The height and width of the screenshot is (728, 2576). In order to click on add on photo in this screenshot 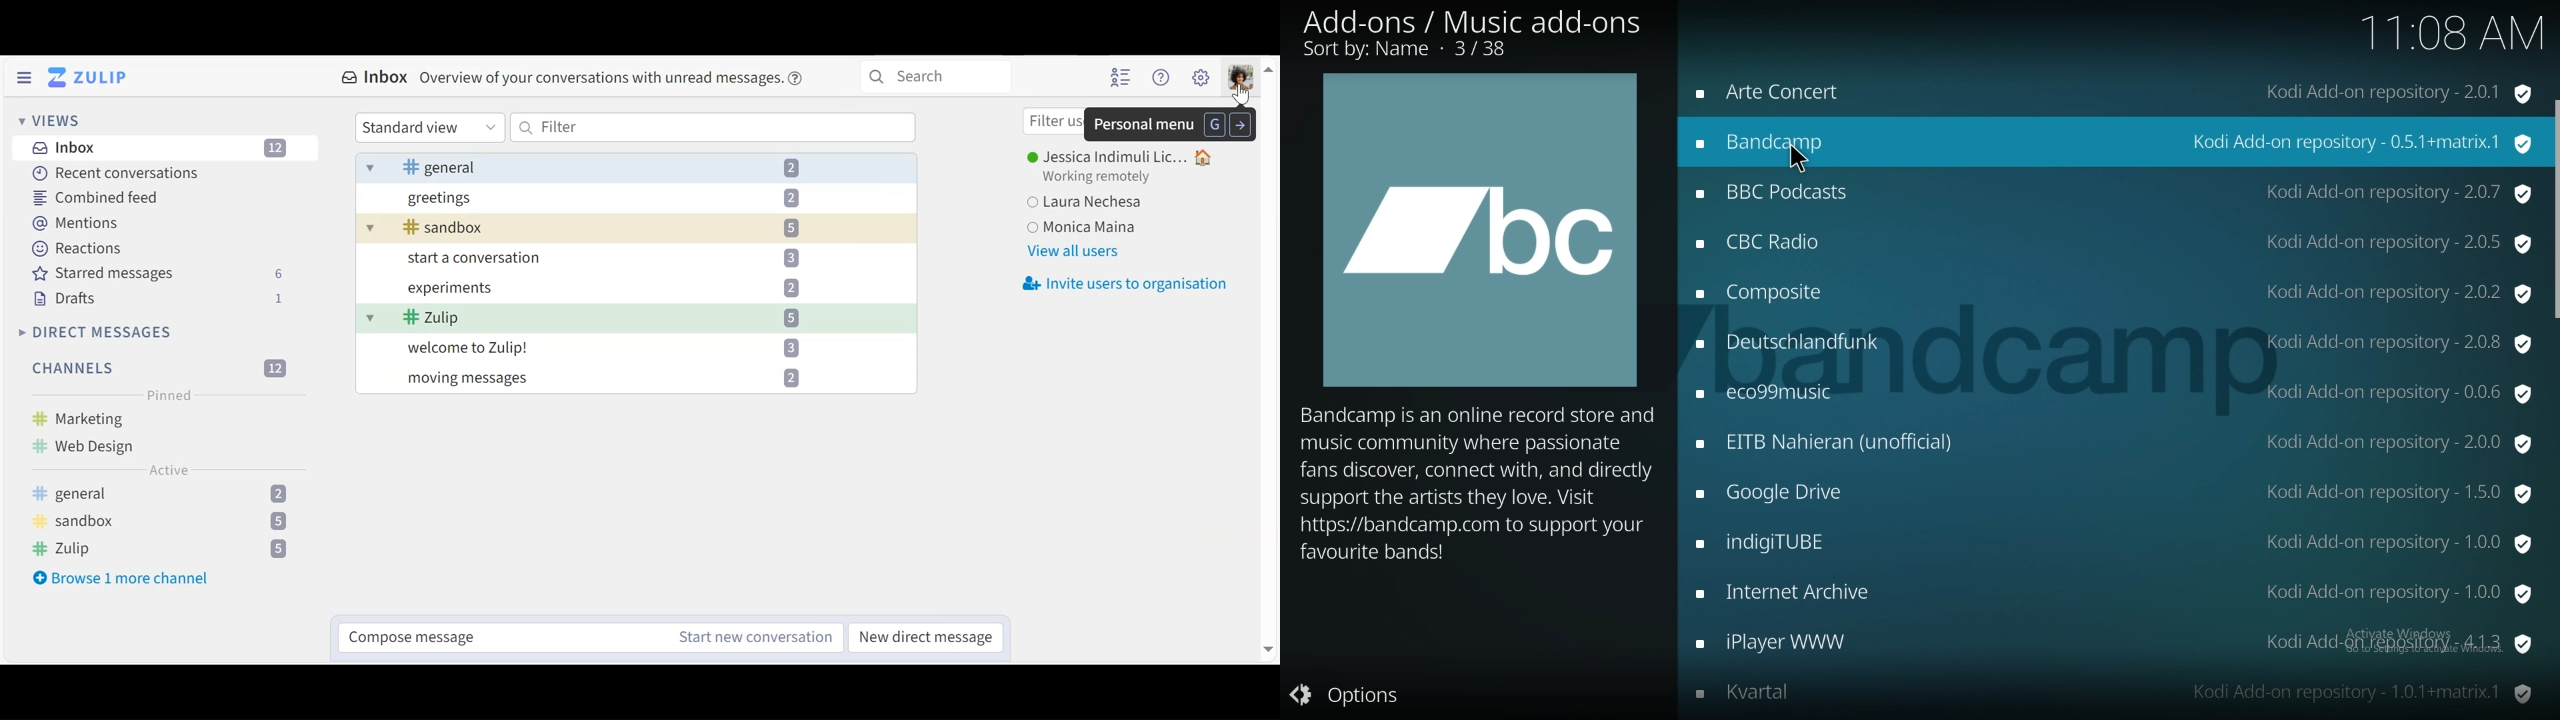, I will do `click(1479, 228)`.